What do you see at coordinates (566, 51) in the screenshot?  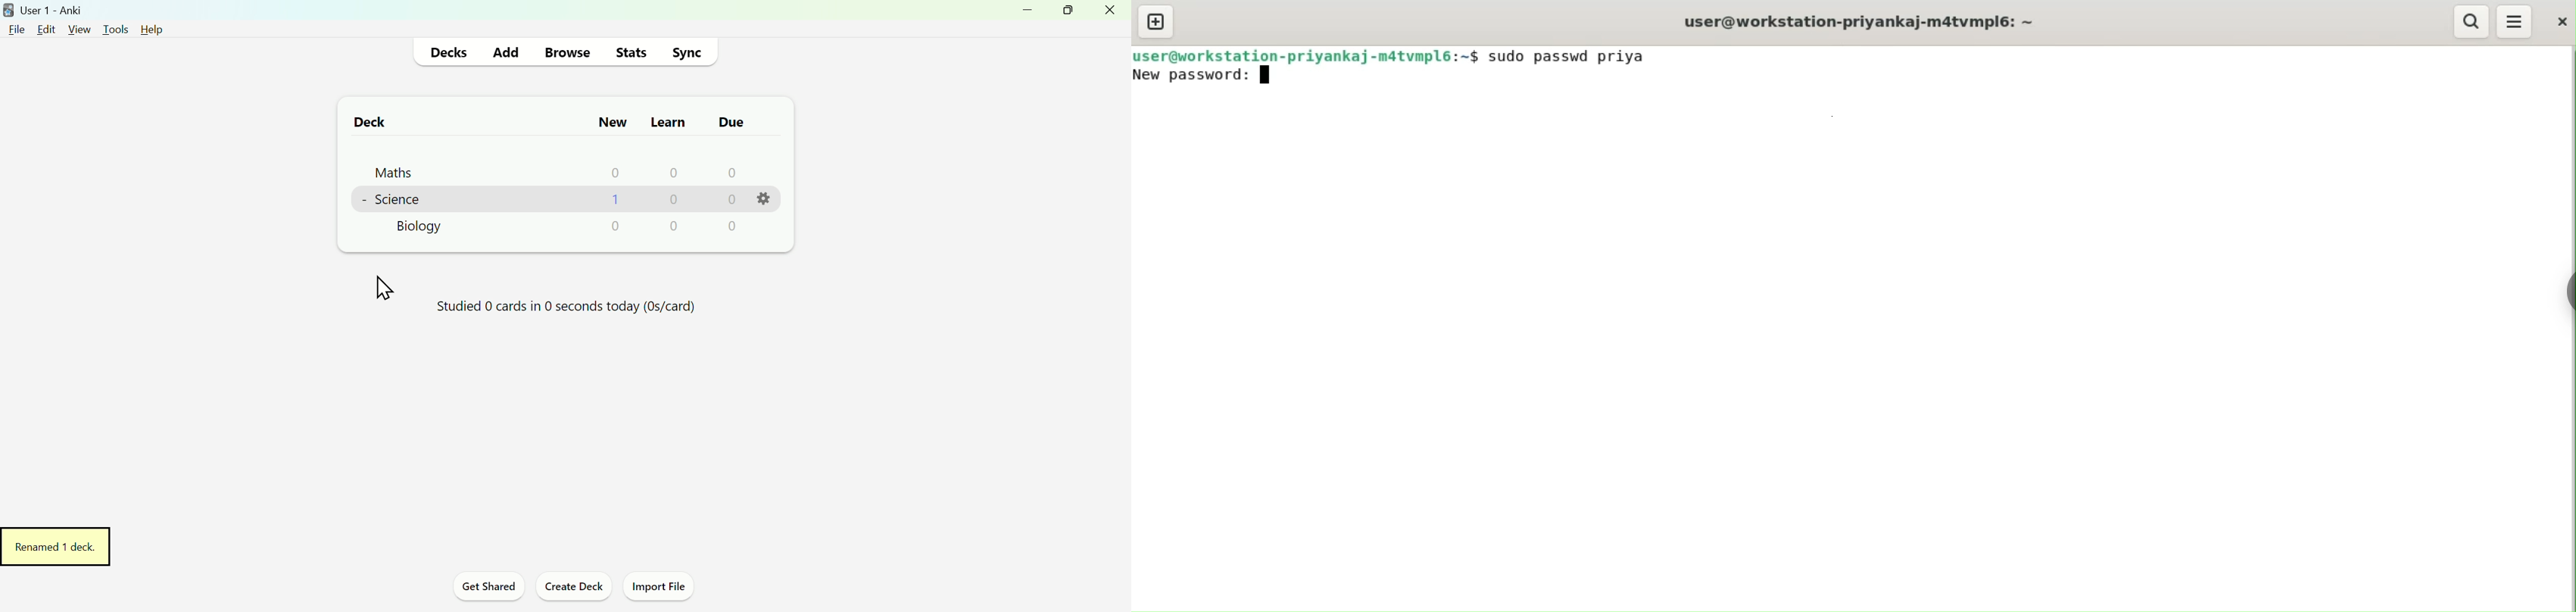 I see `Browse` at bounding box center [566, 51].